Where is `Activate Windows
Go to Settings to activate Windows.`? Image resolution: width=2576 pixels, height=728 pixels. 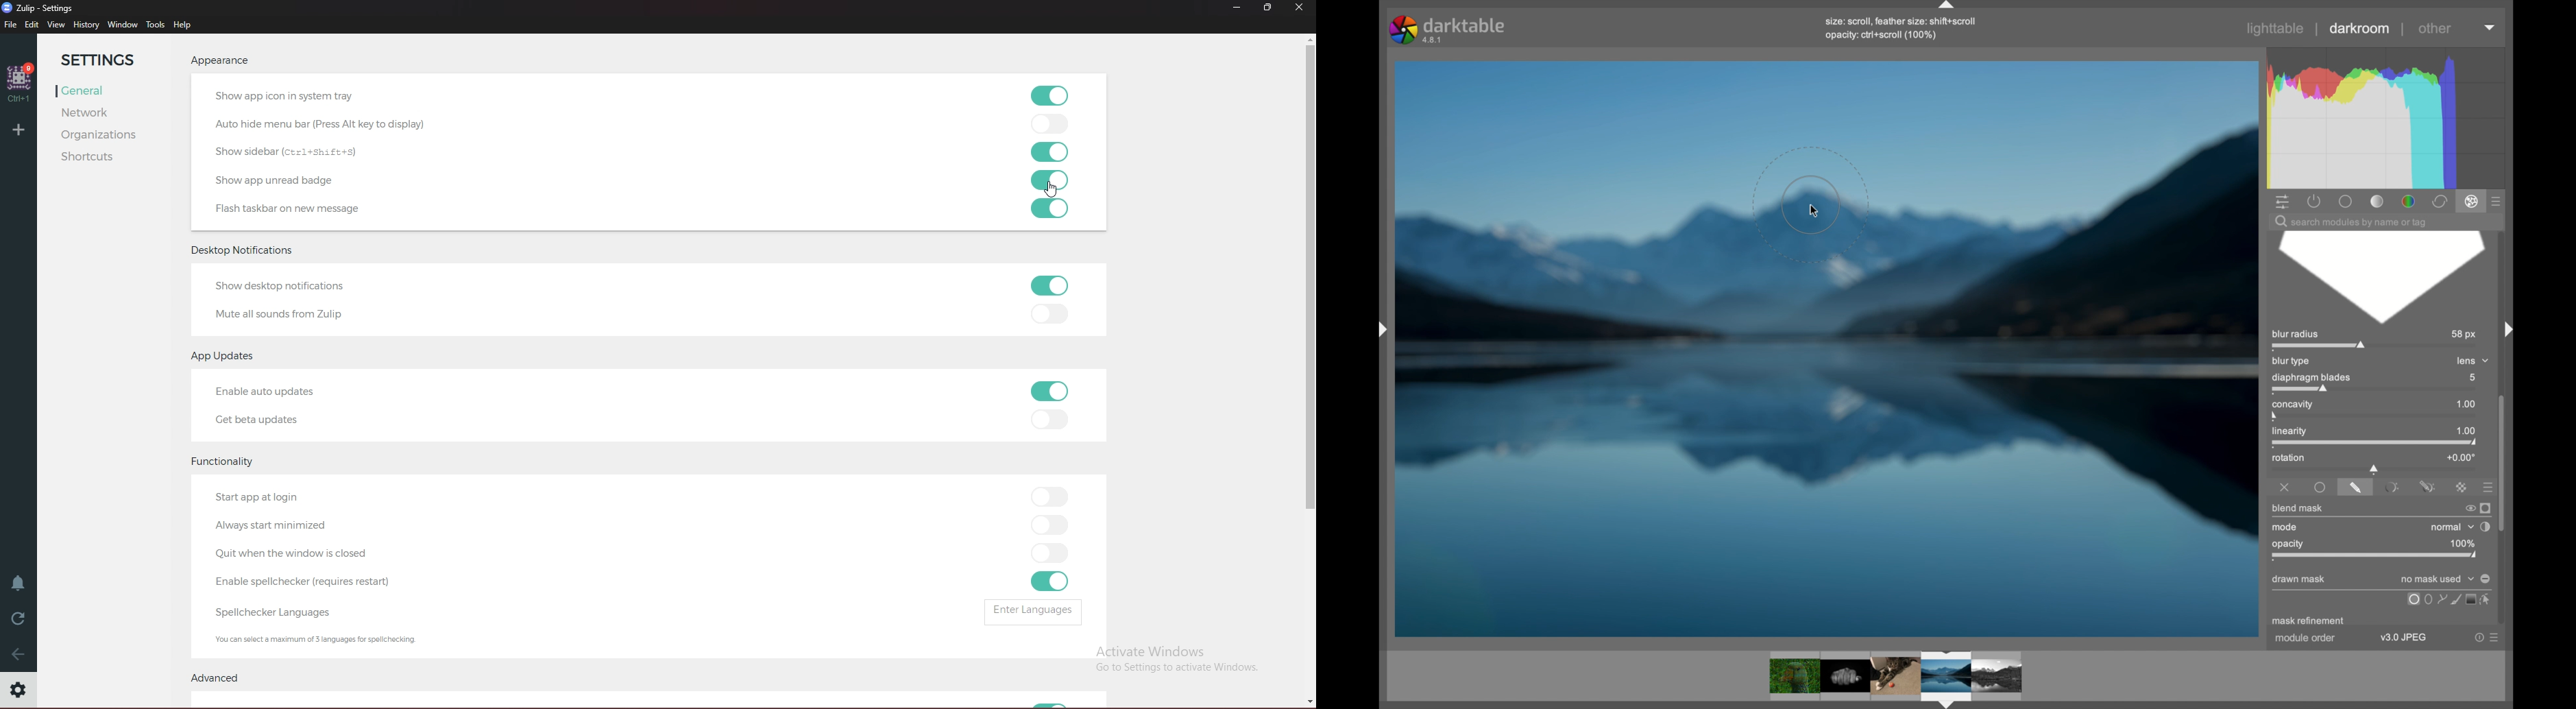
Activate Windows
Go to Settings to activate Windows. is located at coordinates (1172, 658).